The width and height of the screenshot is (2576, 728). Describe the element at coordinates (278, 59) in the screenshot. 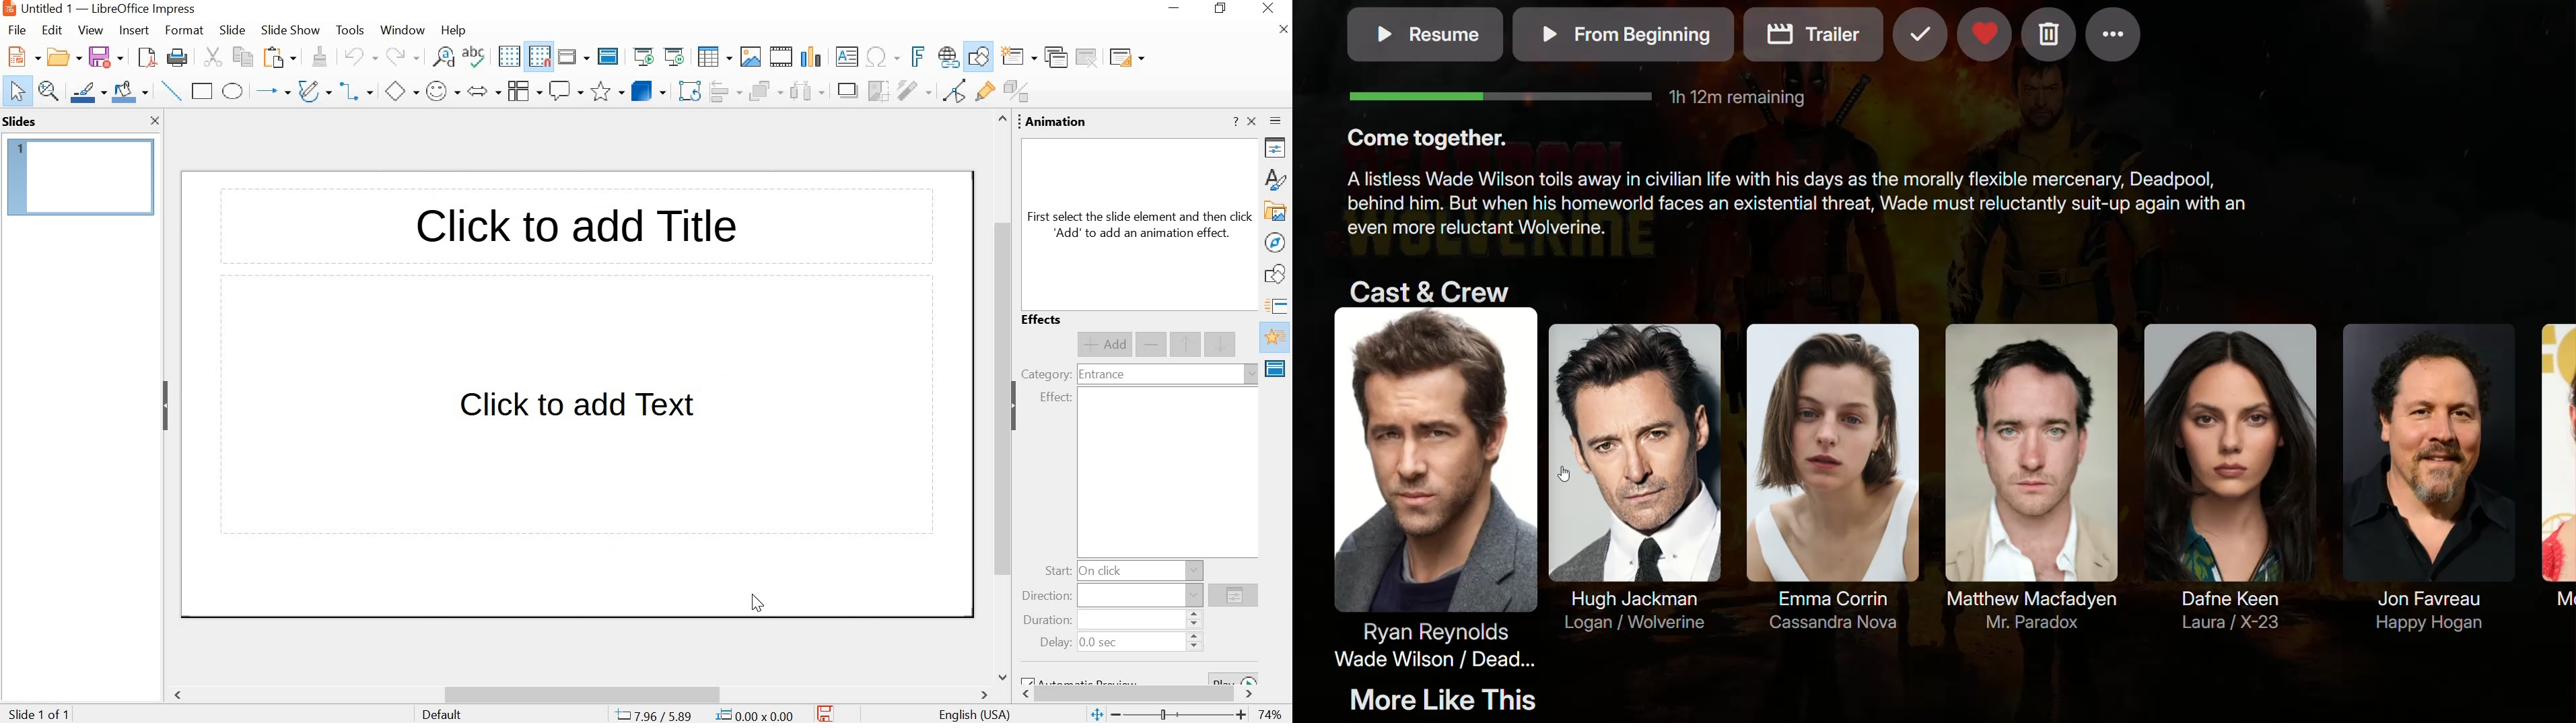

I see `paste` at that location.